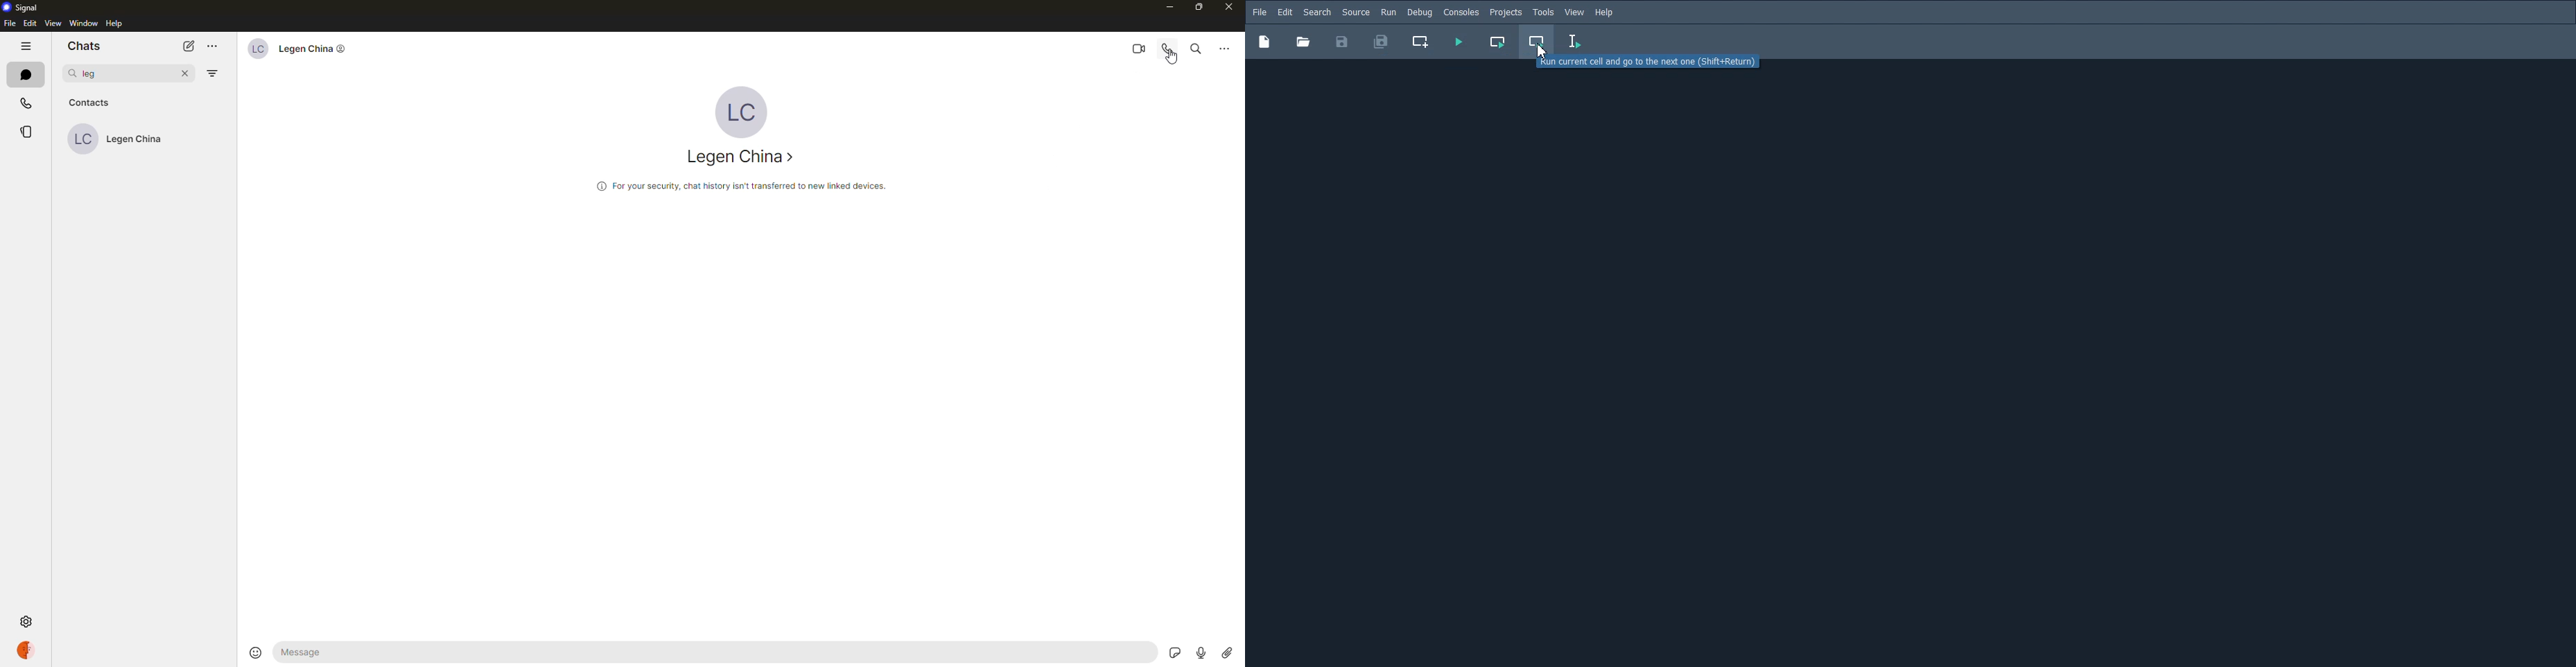  Describe the element at coordinates (30, 23) in the screenshot. I see `edit` at that location.